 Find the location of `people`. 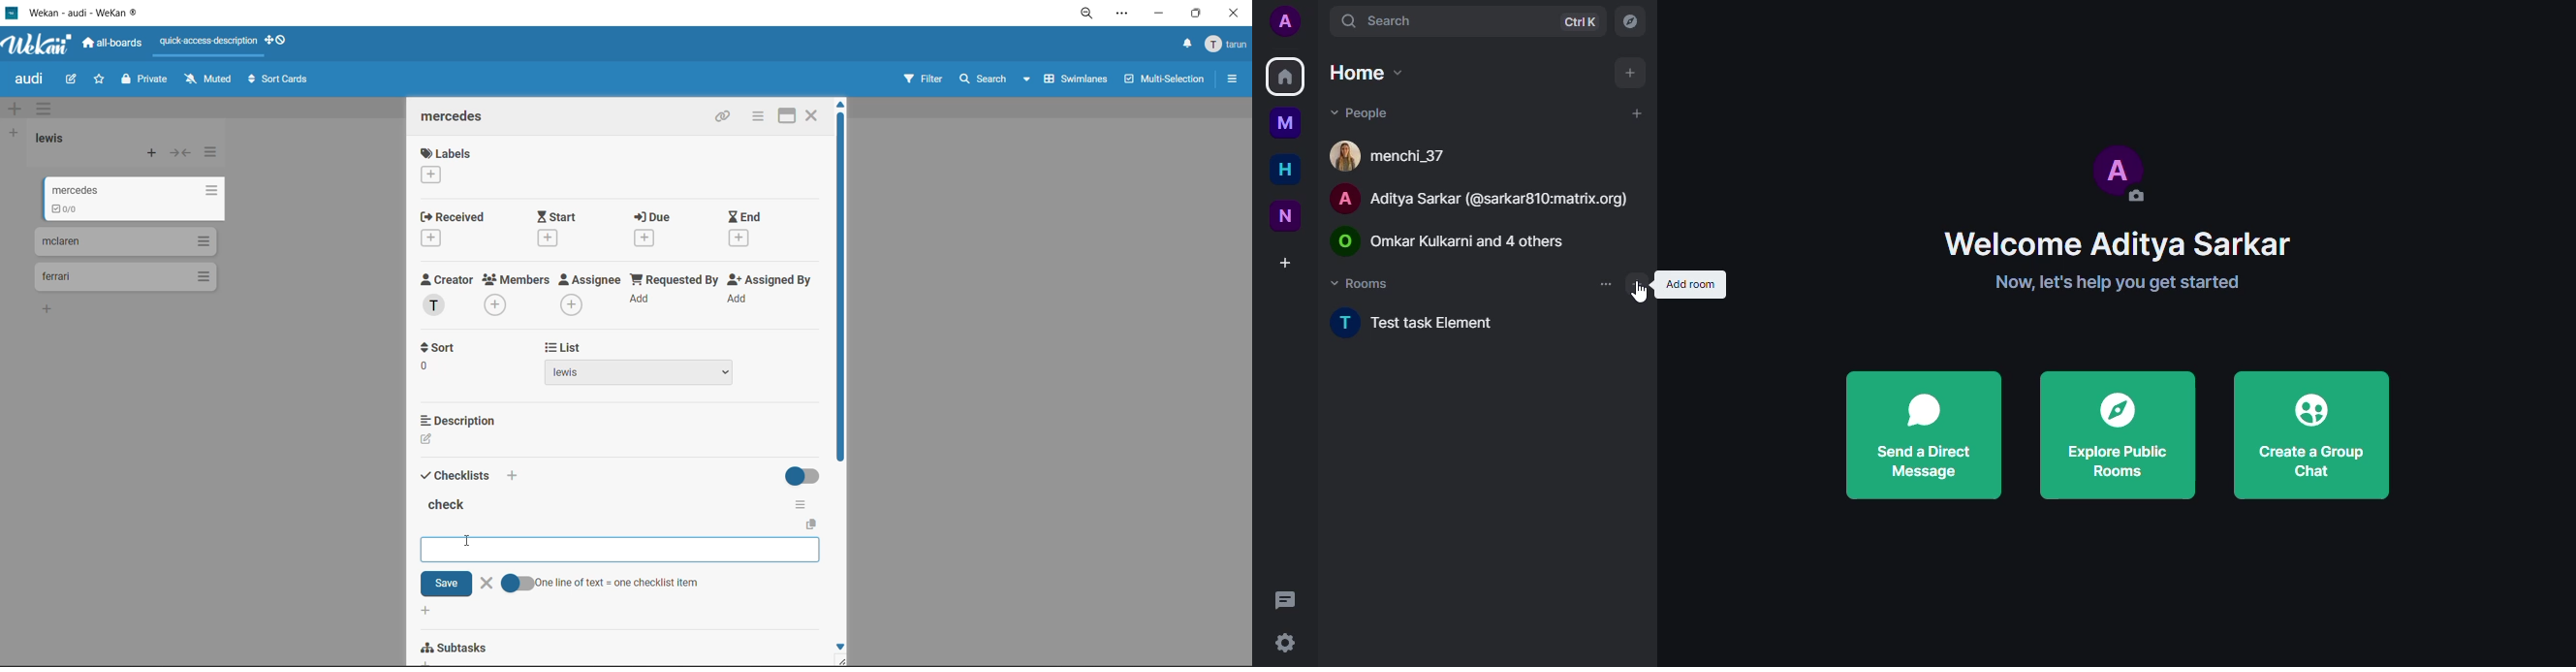

people is located at coordinates (1359, 111).